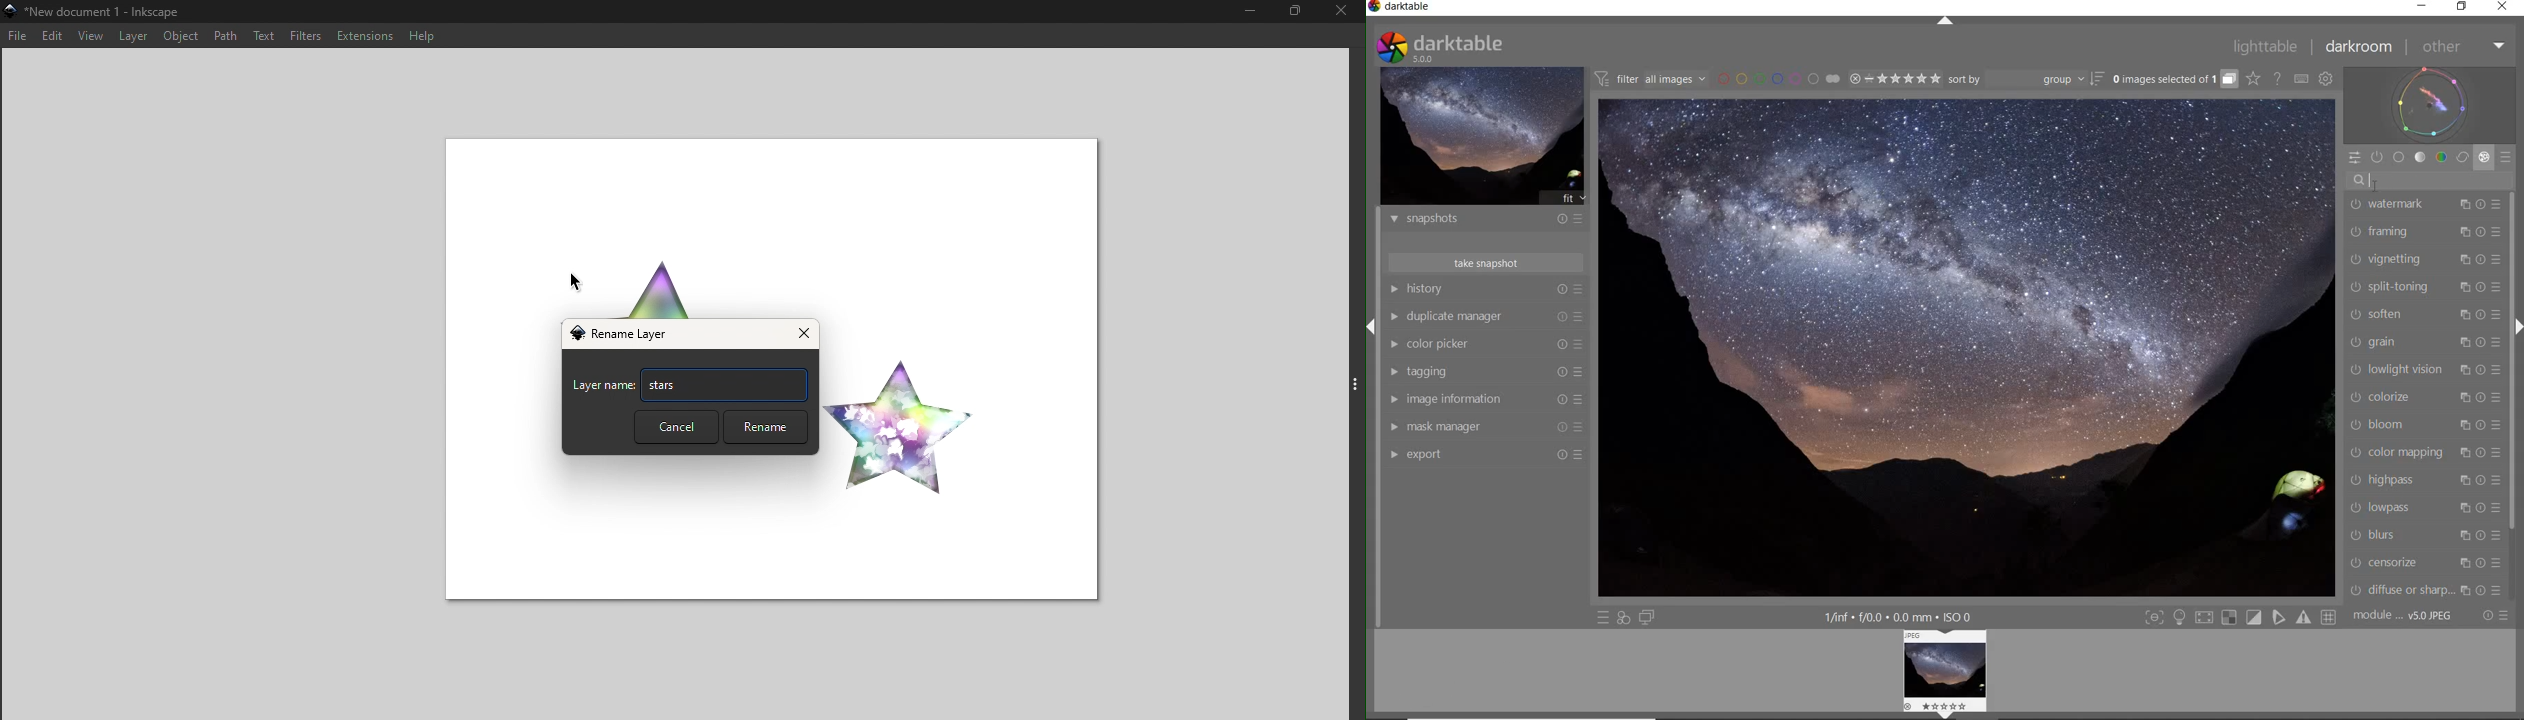  Describe the element at coordinates (225, 34) in the screenshot. I see `path` at that location.